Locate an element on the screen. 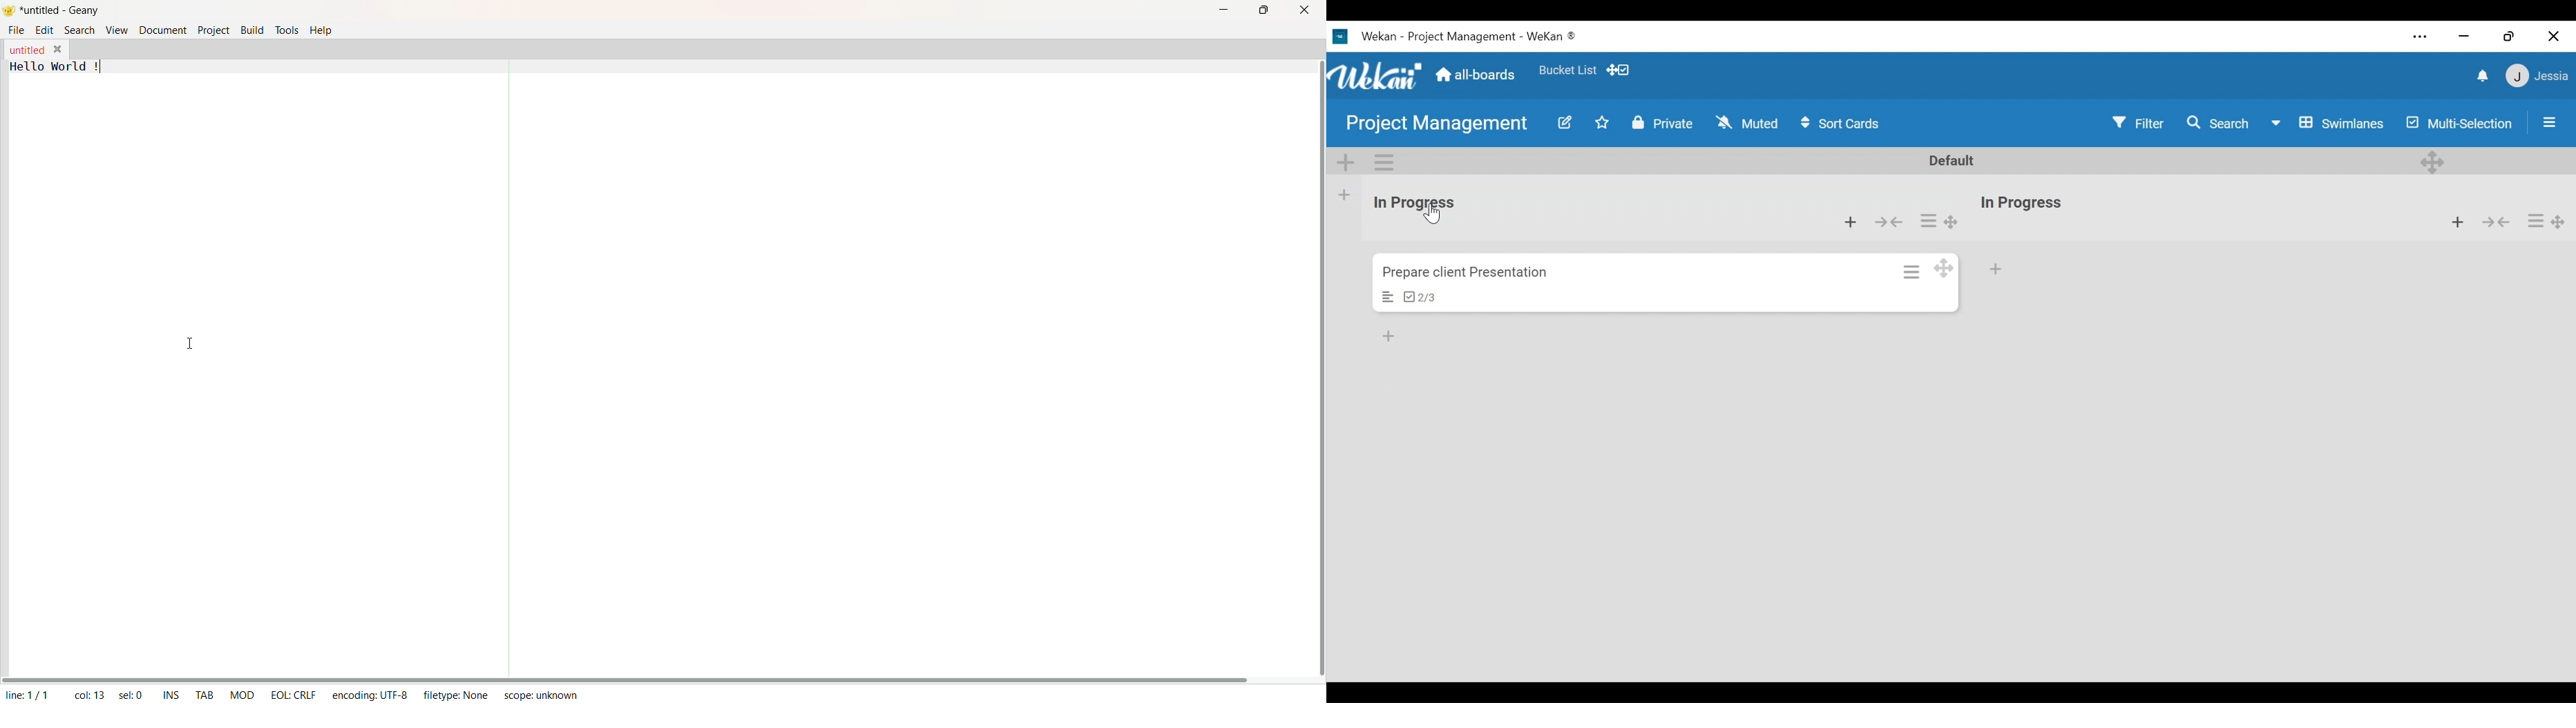 The height and width of the screenshot is (728, 2576). Hello world ! is located at coordinates (58, 66).